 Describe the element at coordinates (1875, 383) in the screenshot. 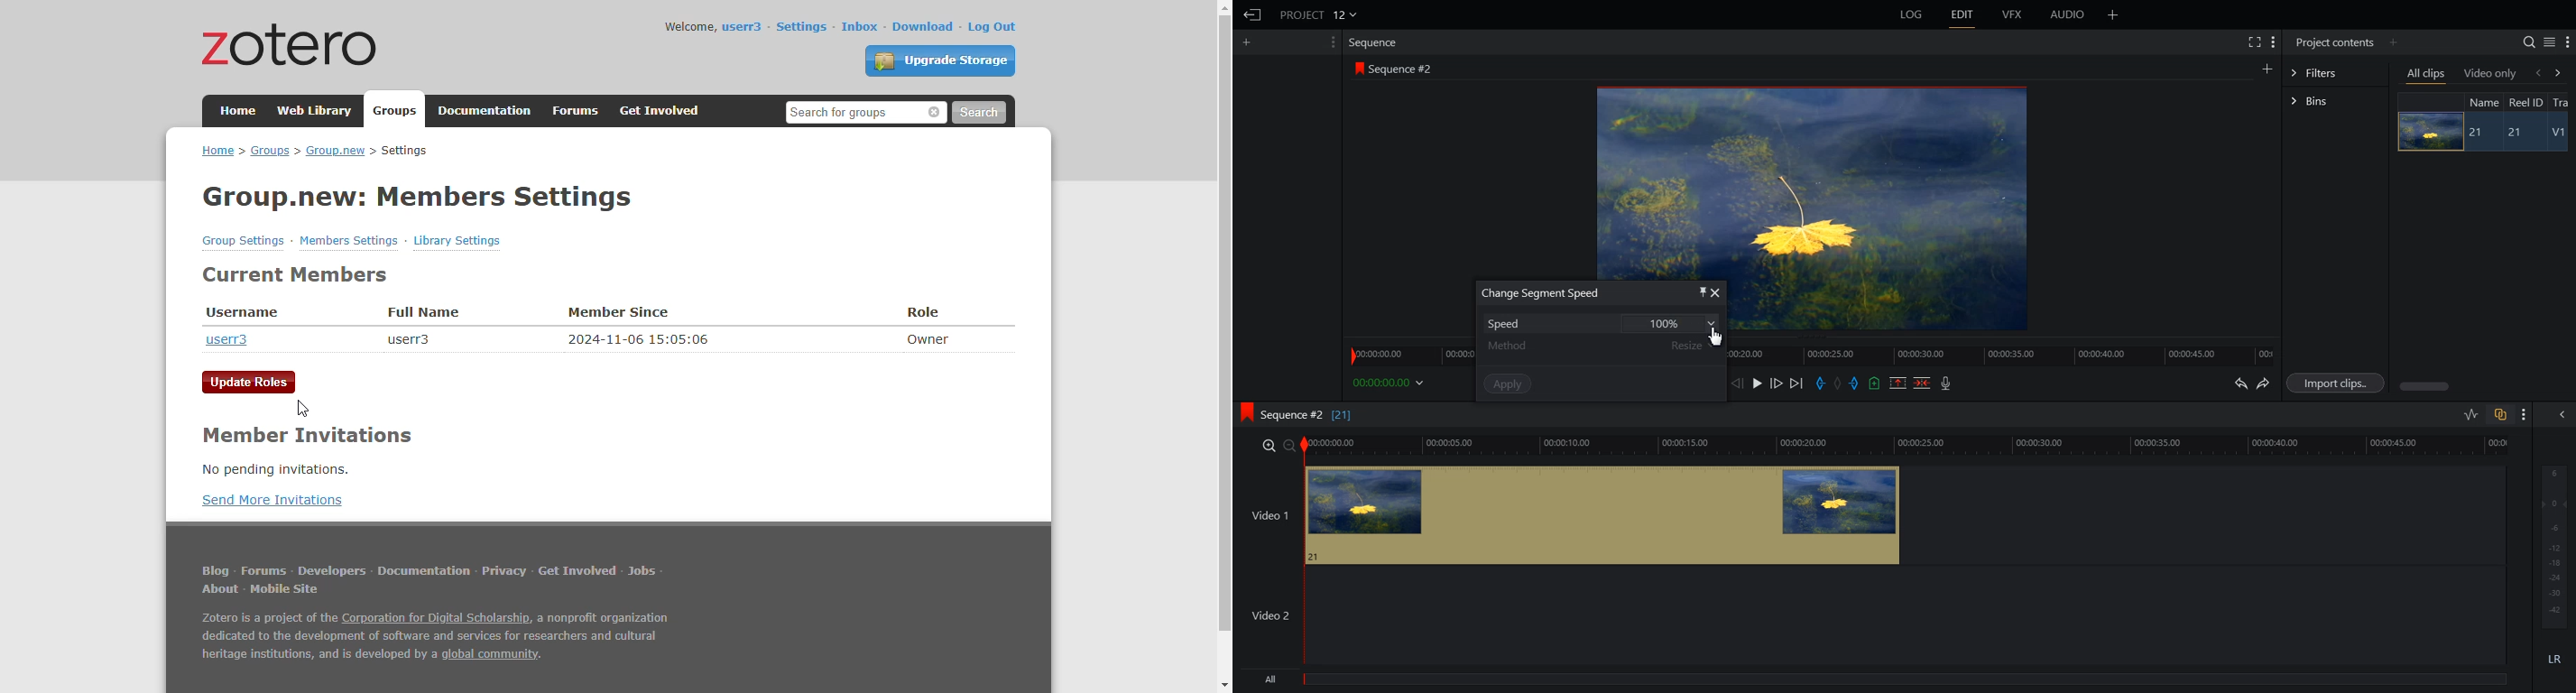

I see `Add an Cue in current position` at that location.